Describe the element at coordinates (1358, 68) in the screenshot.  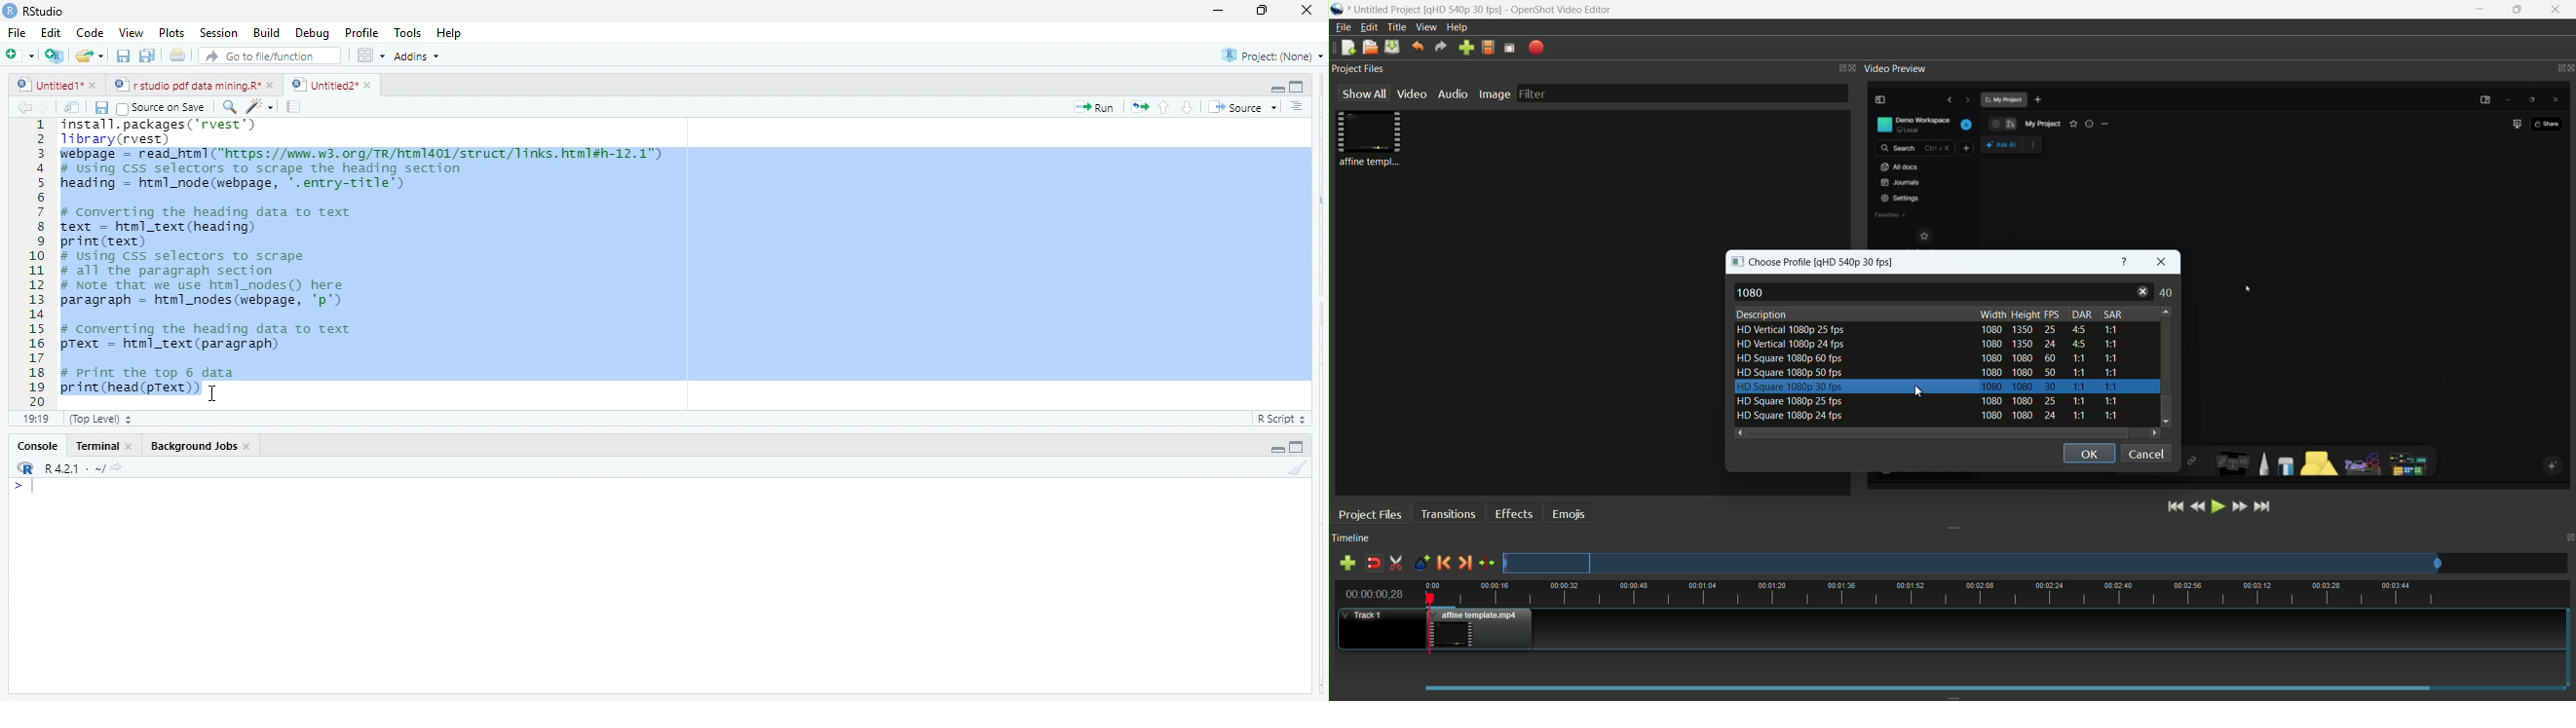
I see `project files` at that location.